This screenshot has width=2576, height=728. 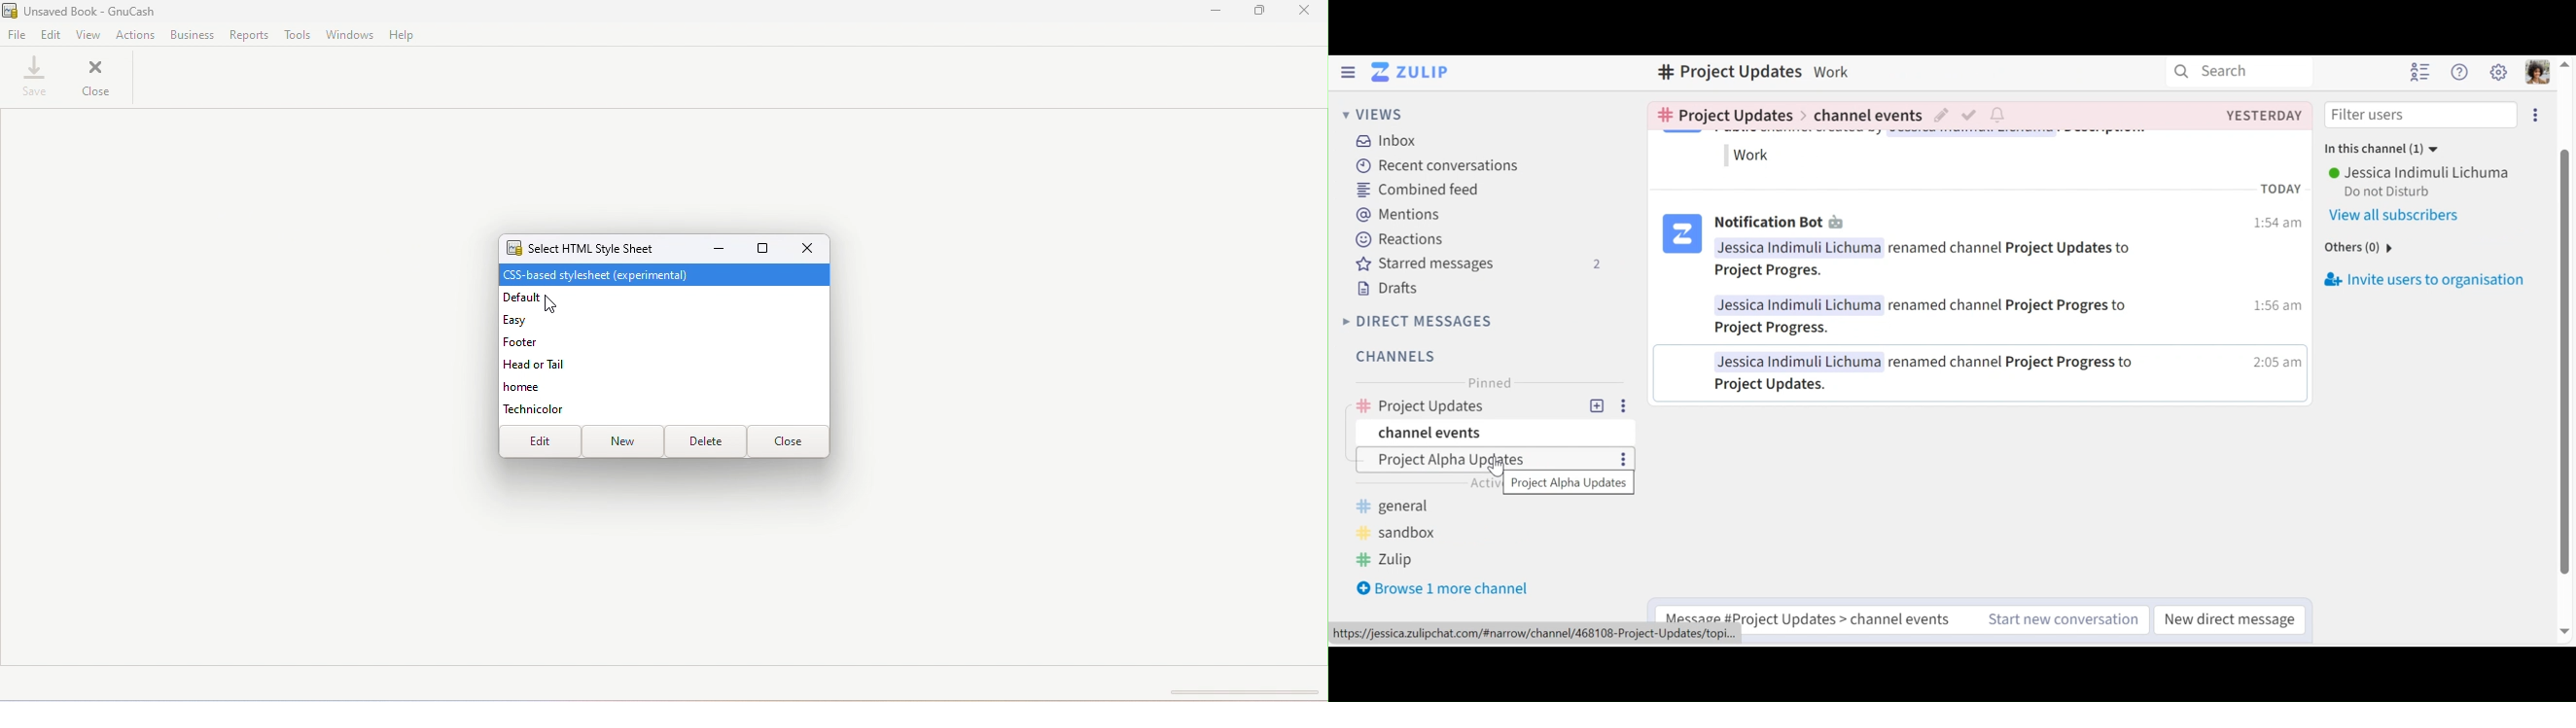 I want to click on Close, so click(x=101, y=83).